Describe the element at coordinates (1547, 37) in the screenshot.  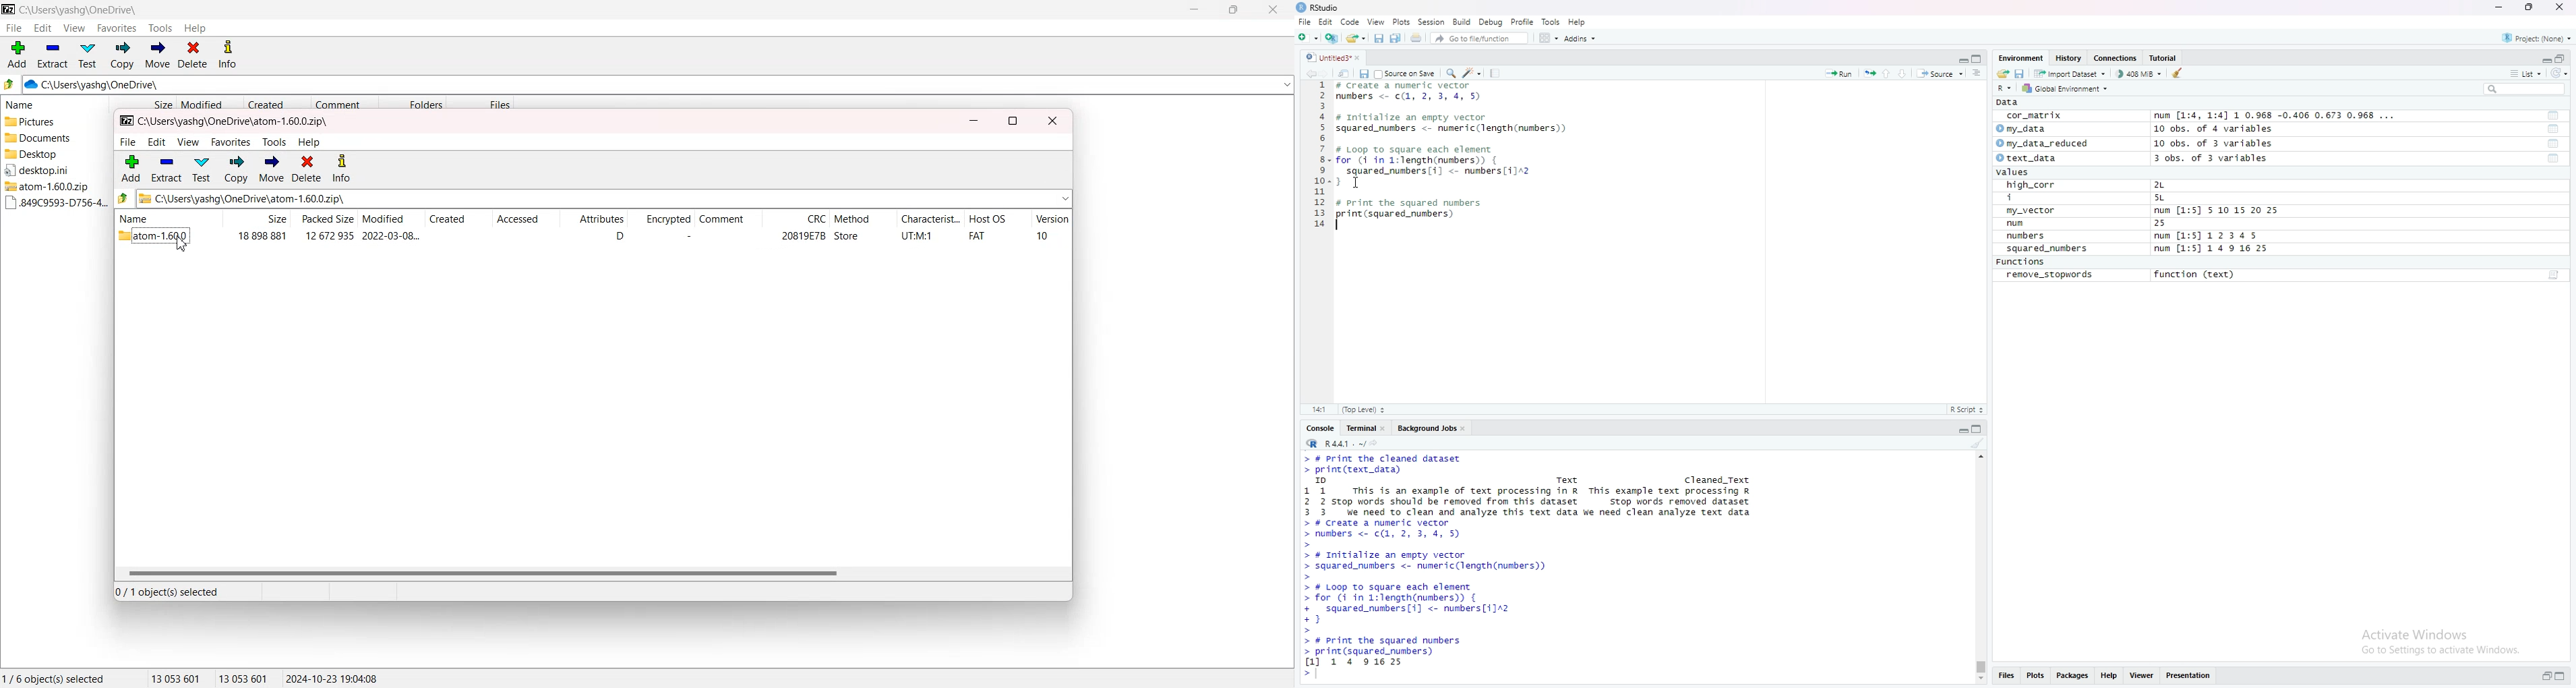
I see `Workspace panes` at that location.